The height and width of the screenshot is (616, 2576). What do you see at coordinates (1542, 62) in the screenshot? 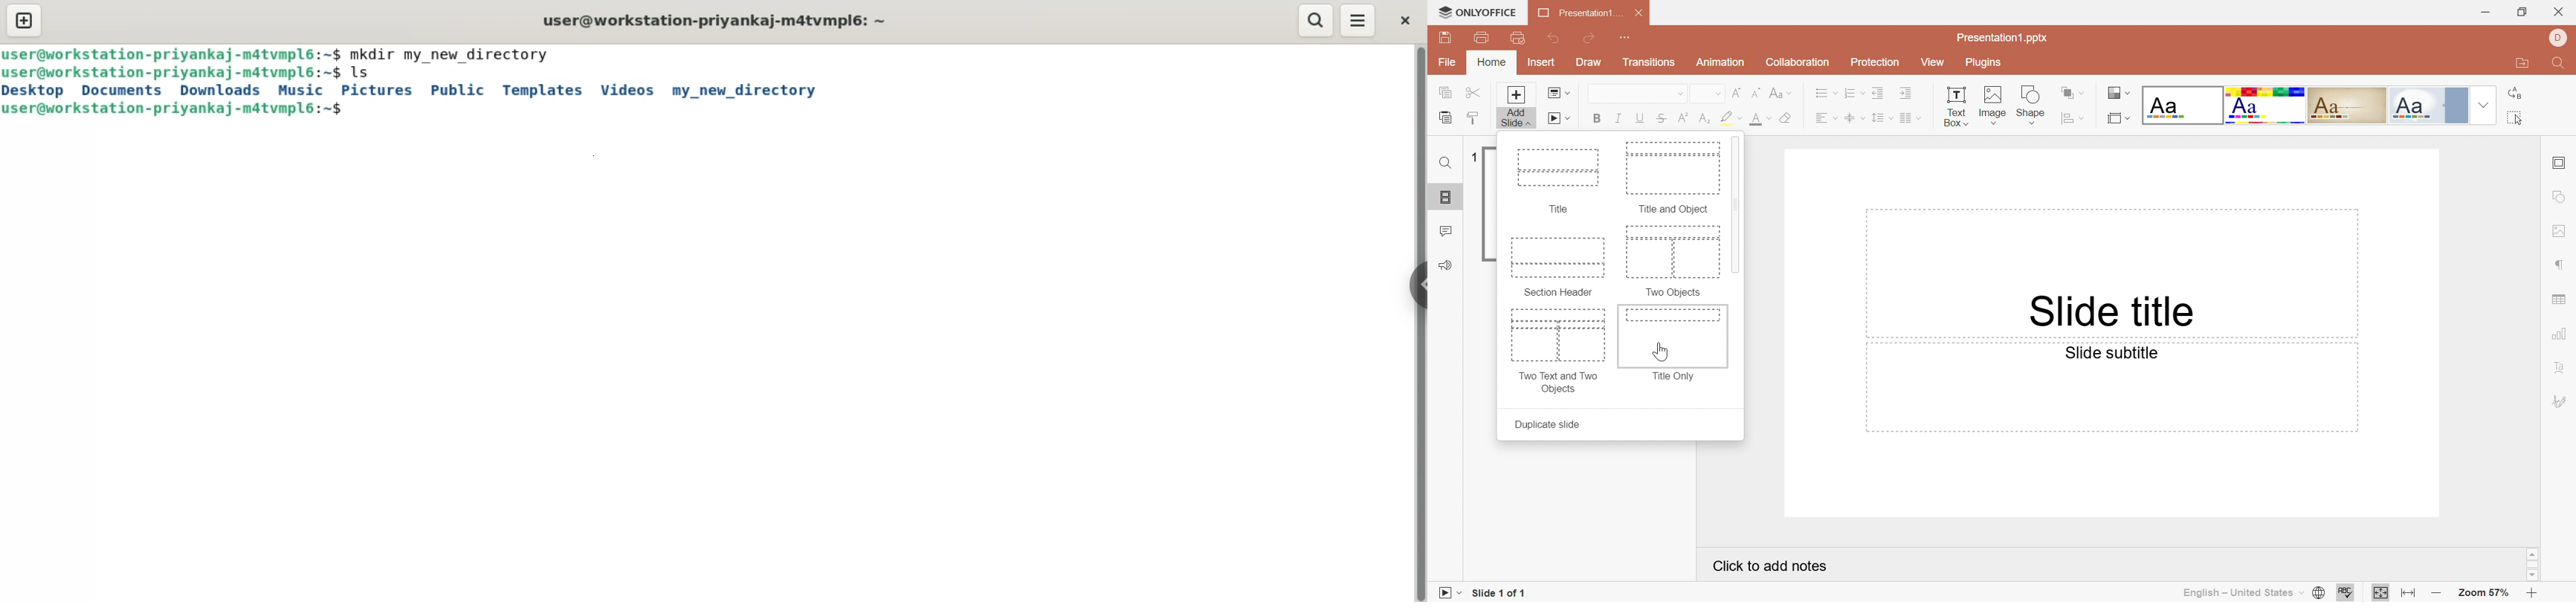
I see `Insert` at bounding box center [1542, 62].